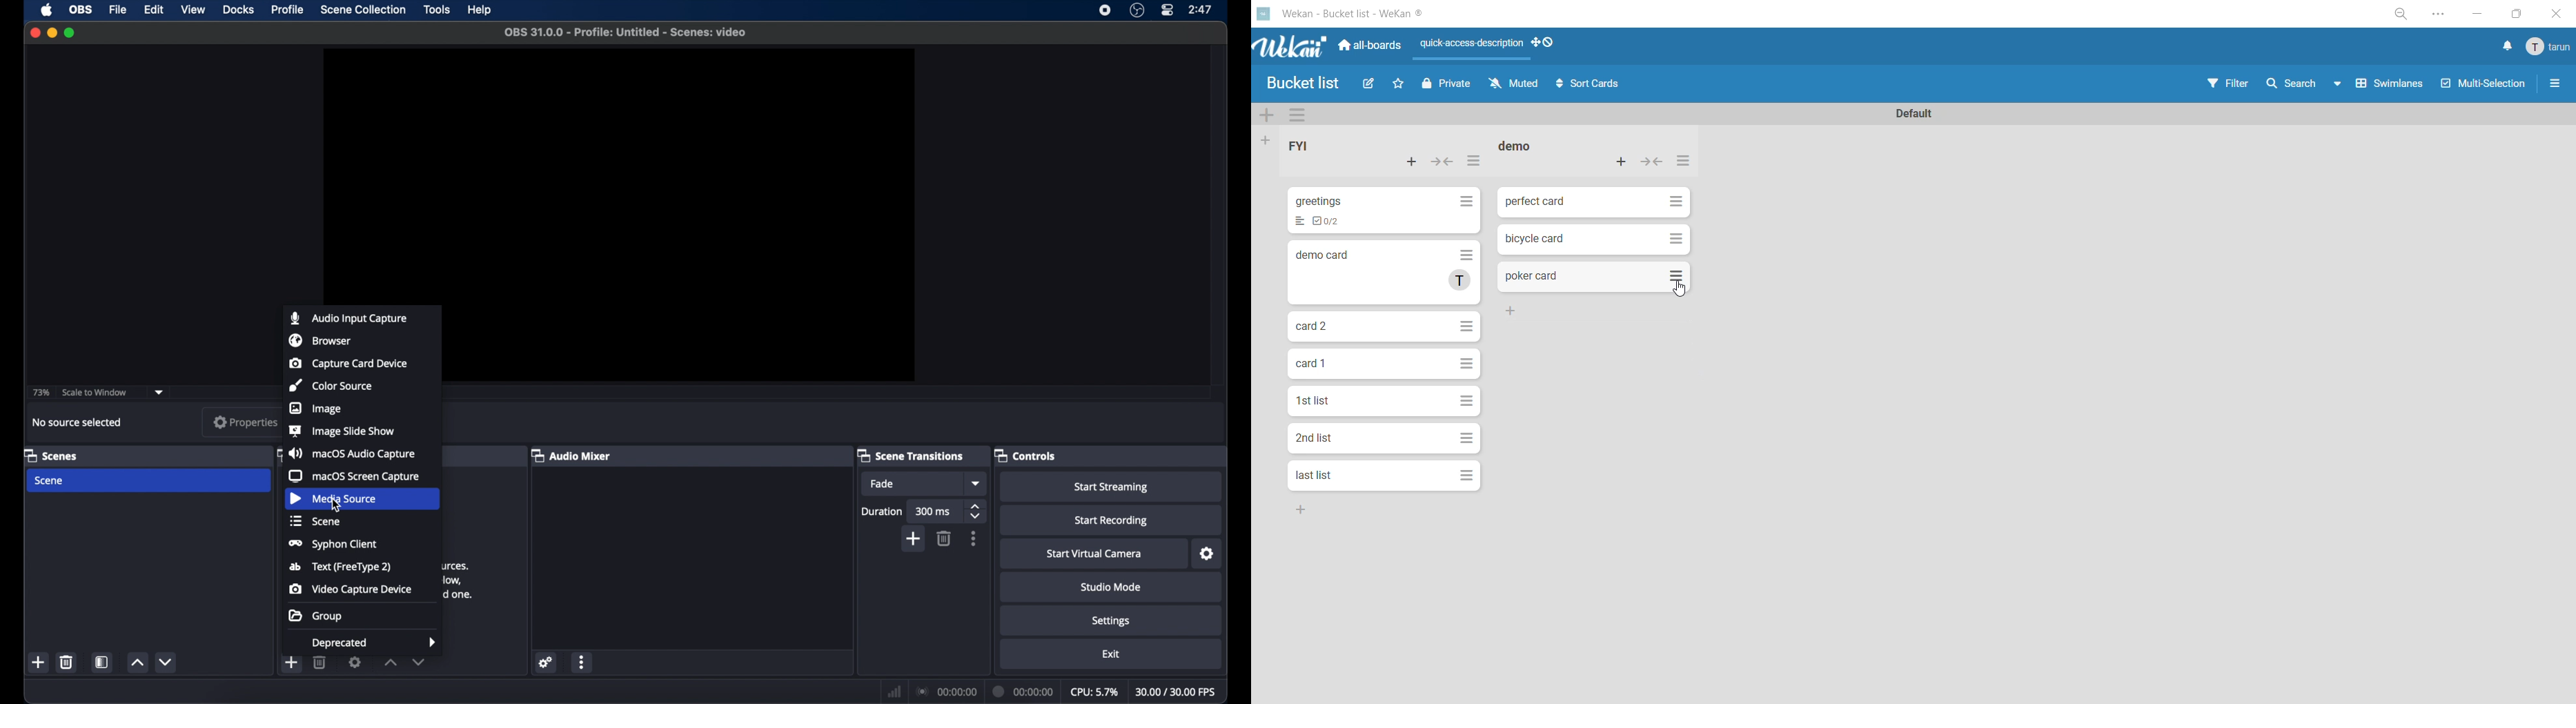 The height and width of the screenshot is (728, 2576). Describe the element at coordinates (1201, 10) in the screenshot. I see `time` at that location.